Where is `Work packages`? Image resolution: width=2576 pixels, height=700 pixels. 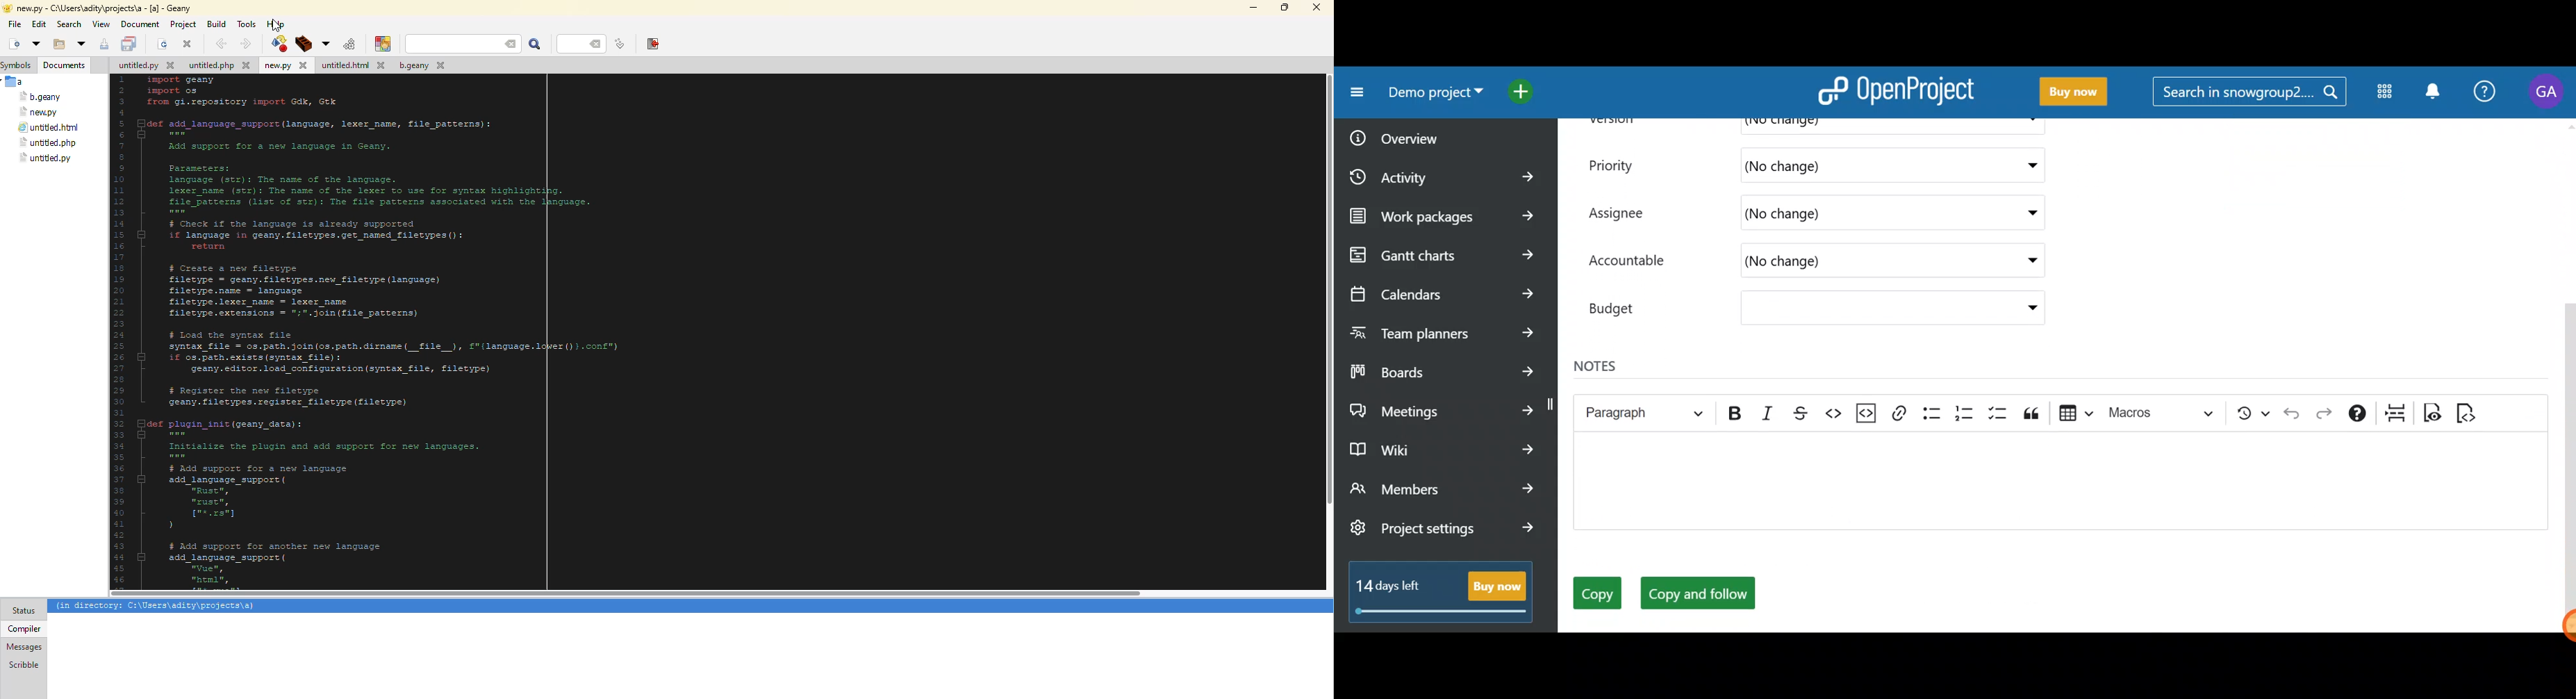
Work packages is located at coordinates (1445, 216).